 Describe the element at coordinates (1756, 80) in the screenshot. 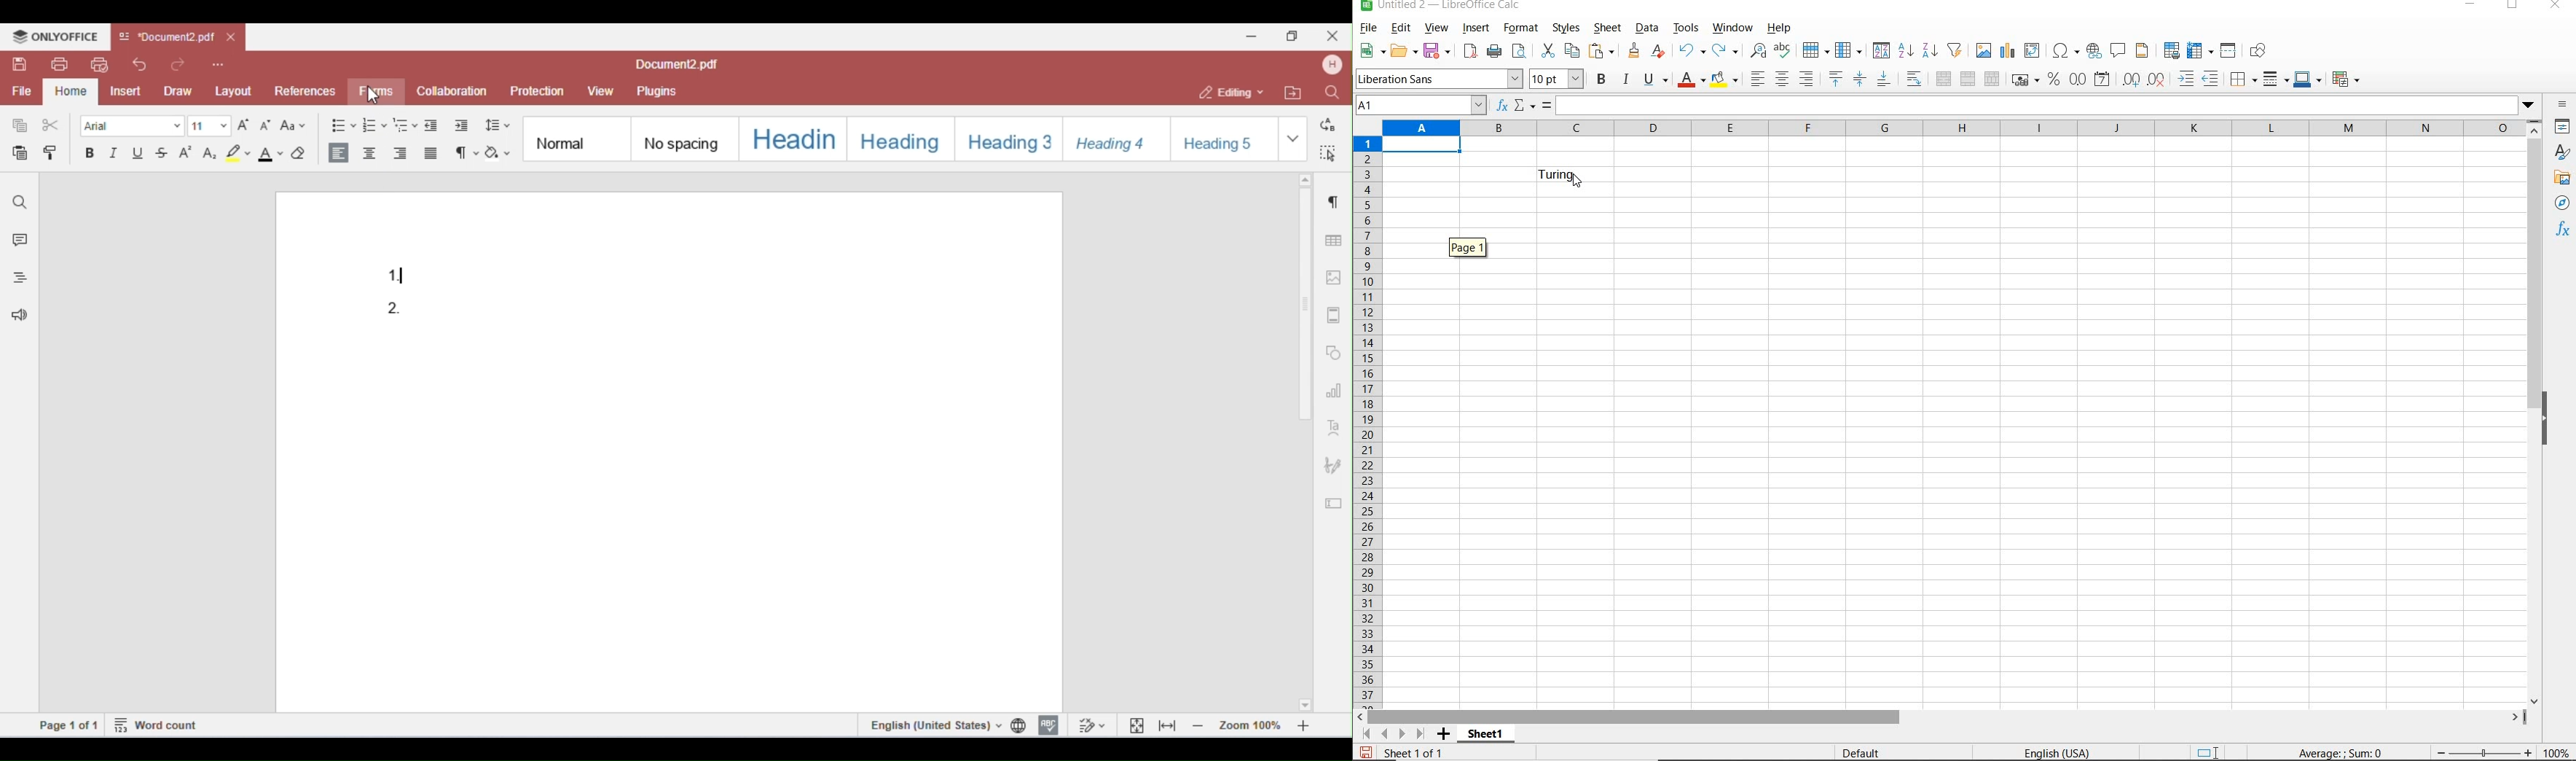

I see `ALIGN LEFT` at that location.